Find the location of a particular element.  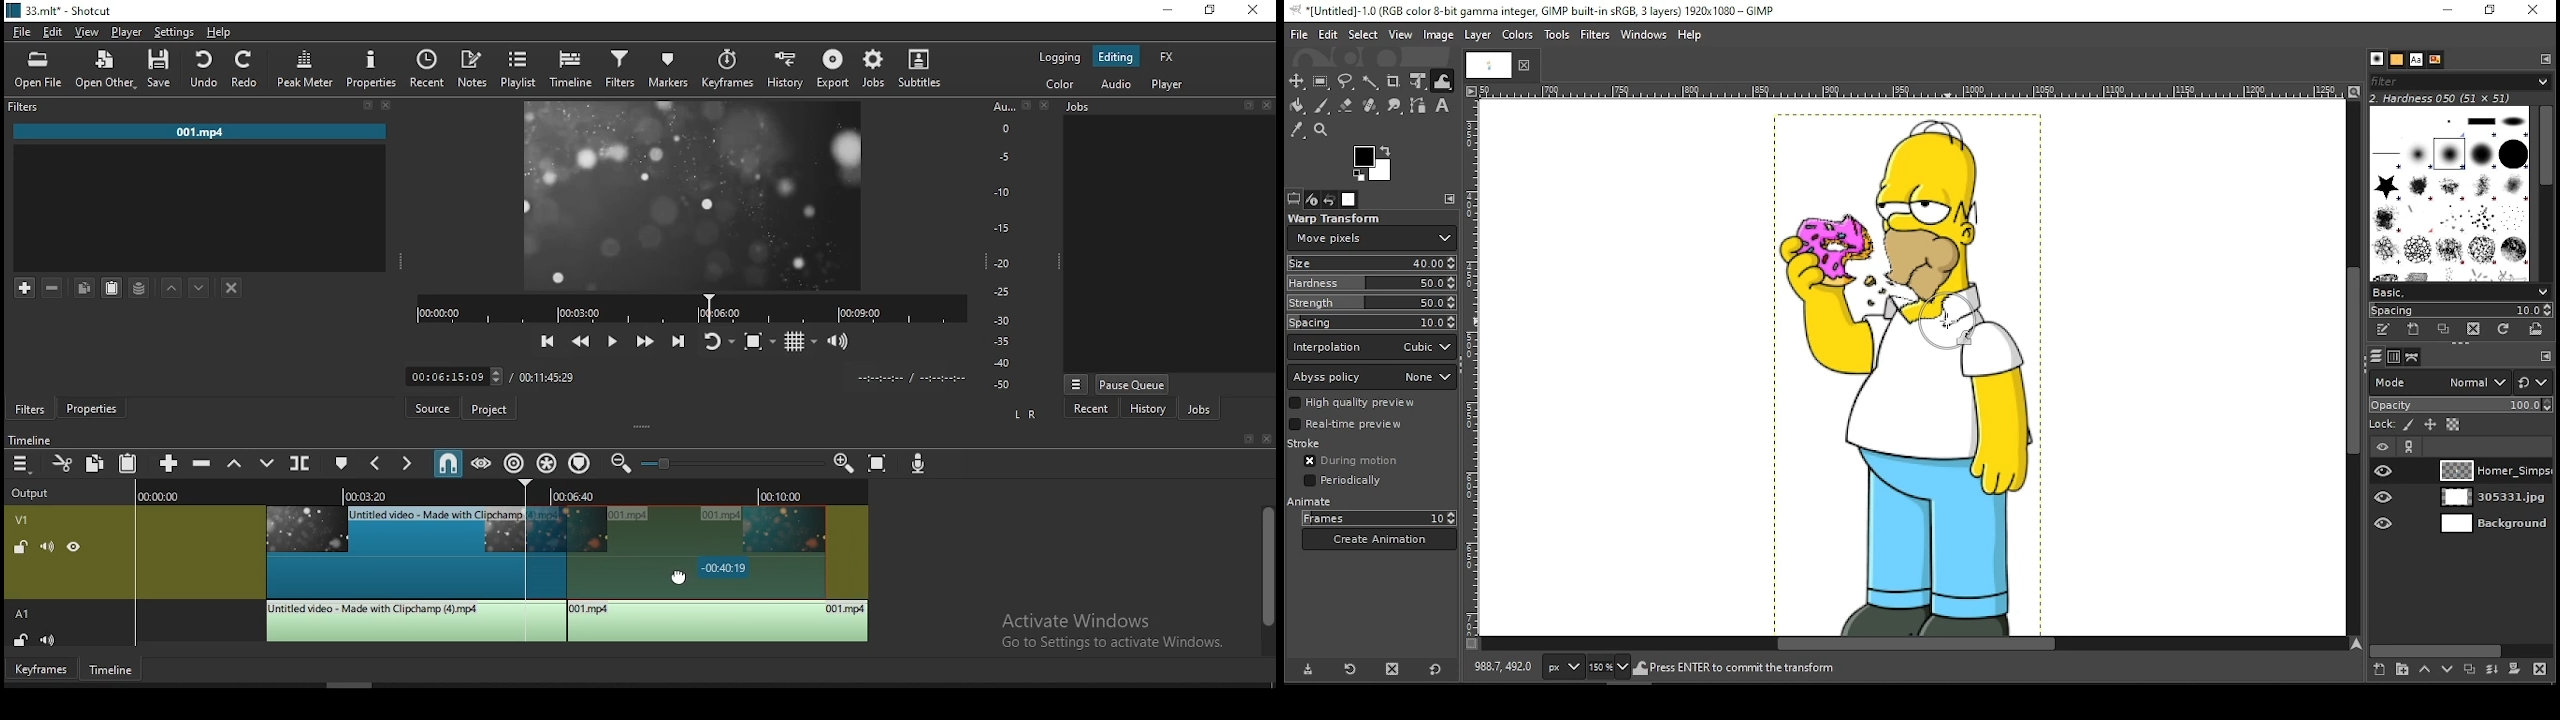

unified transform tool is located at coordinates (1420, 82).